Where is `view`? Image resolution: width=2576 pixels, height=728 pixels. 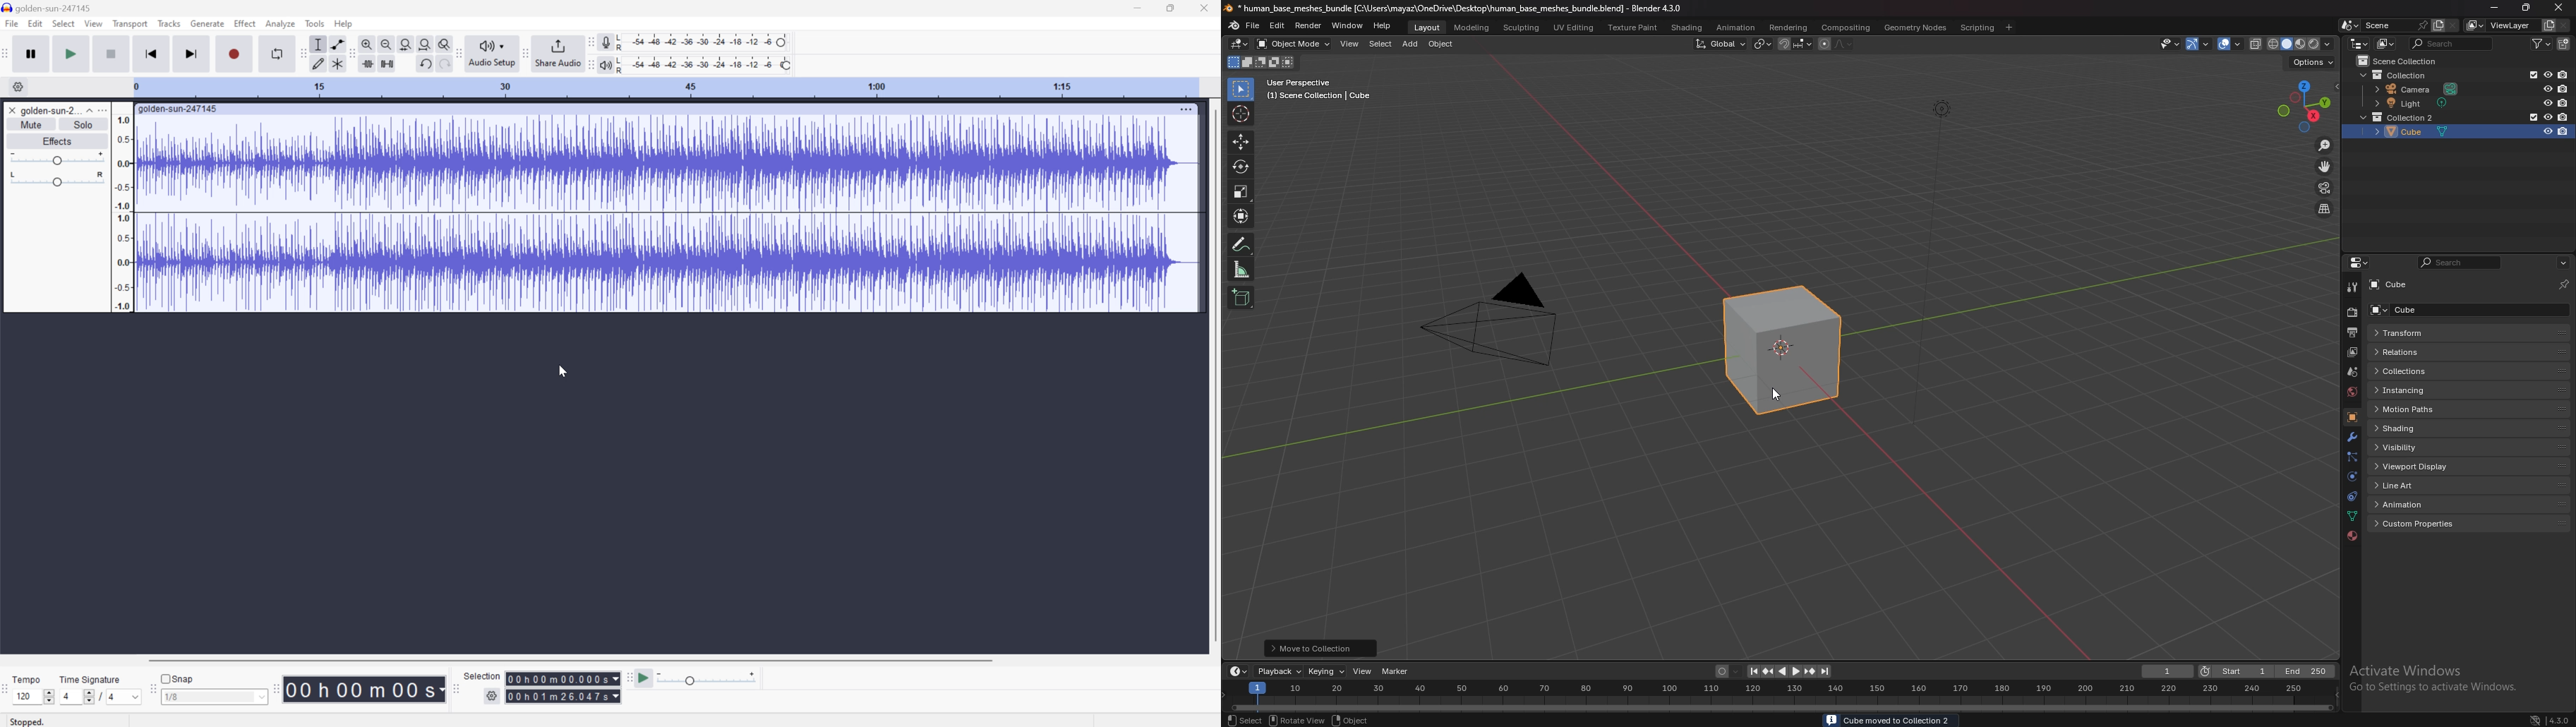
view is located at coordinates (1351, 44).